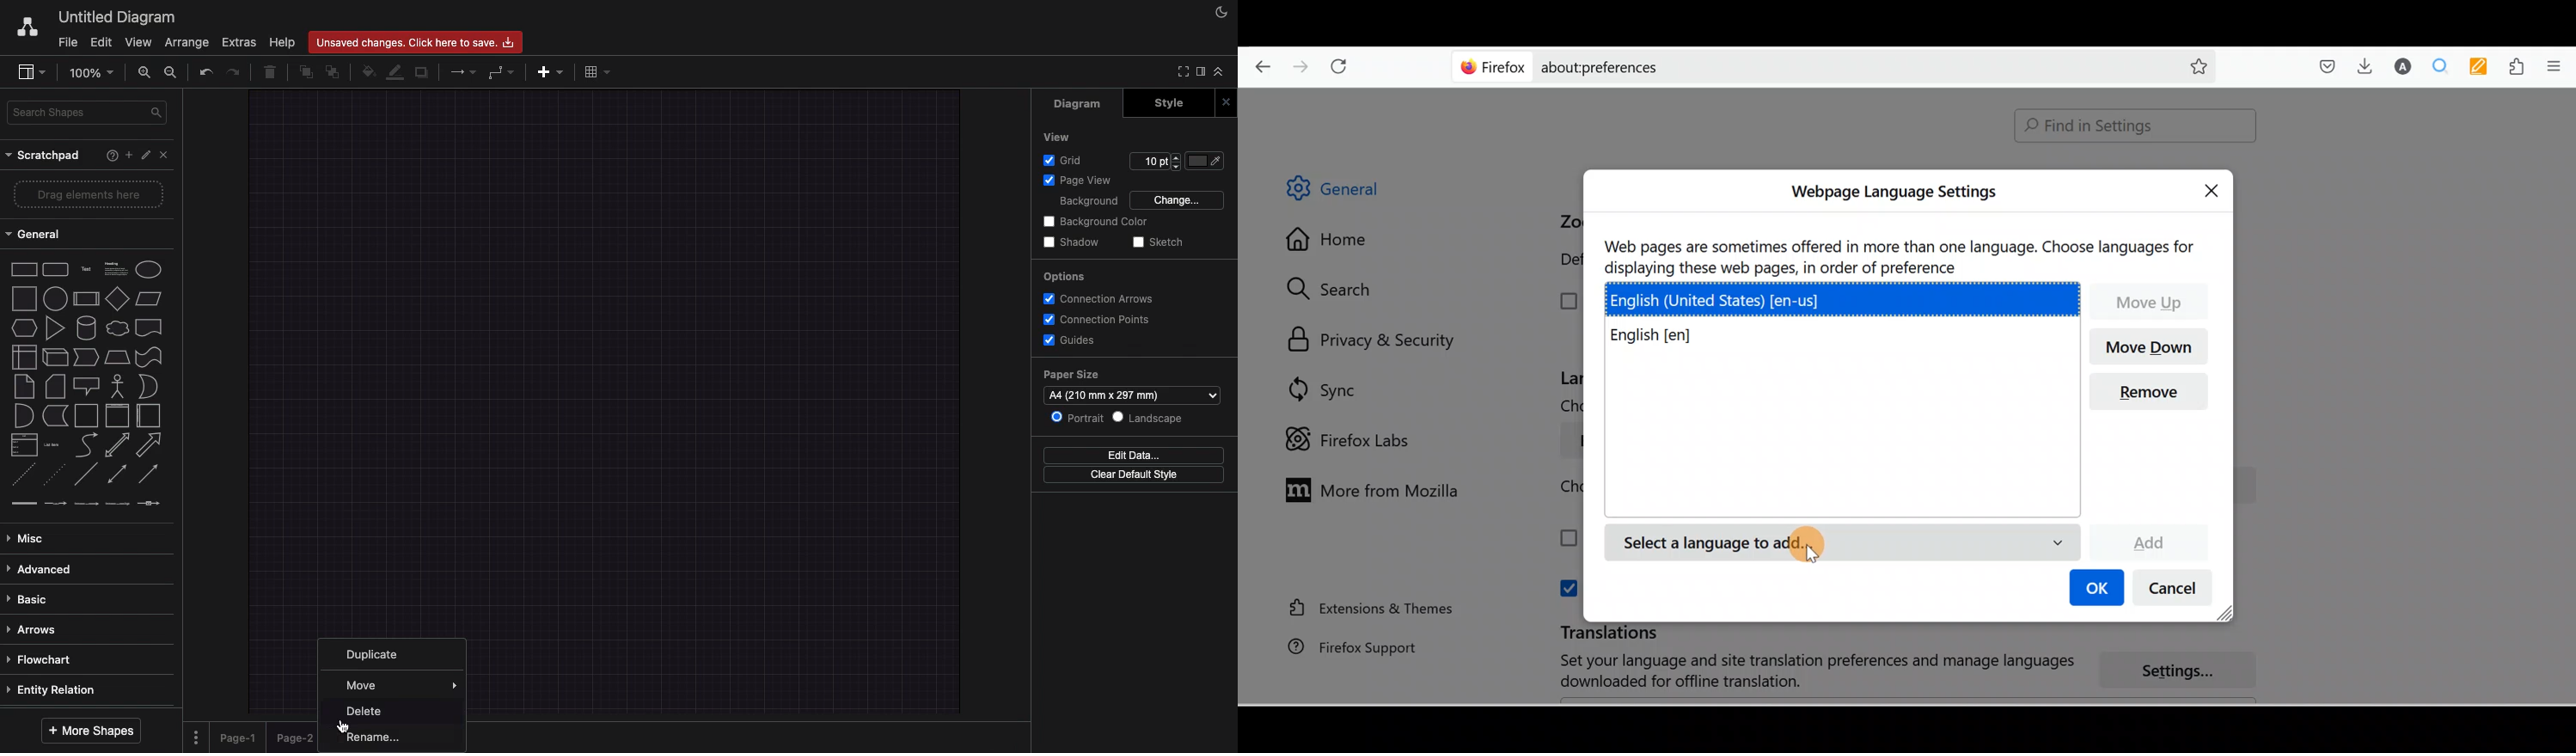 This screenshot has width=2576, height=756. I want to click on To back, so click(333, 73).